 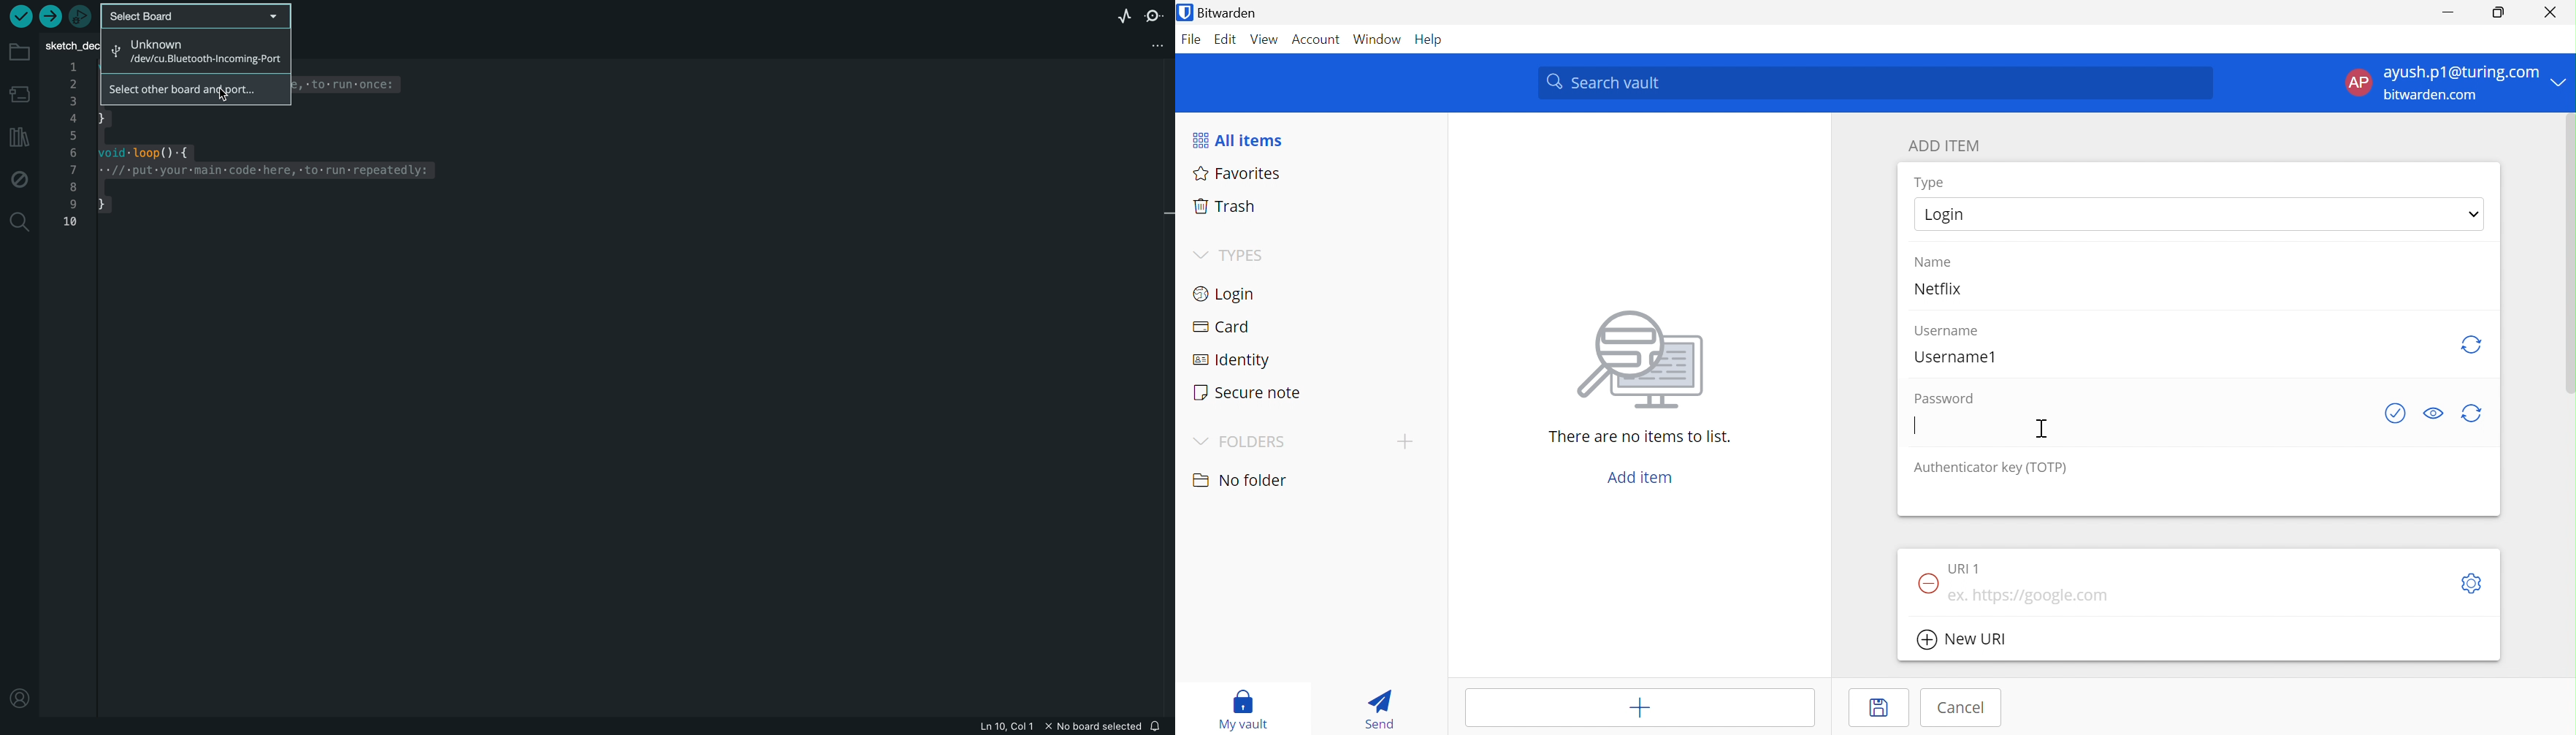 What do you see at coordinates (2358, 83) in the screenshot?
I see `AP` at bounding box center [2358, 83].